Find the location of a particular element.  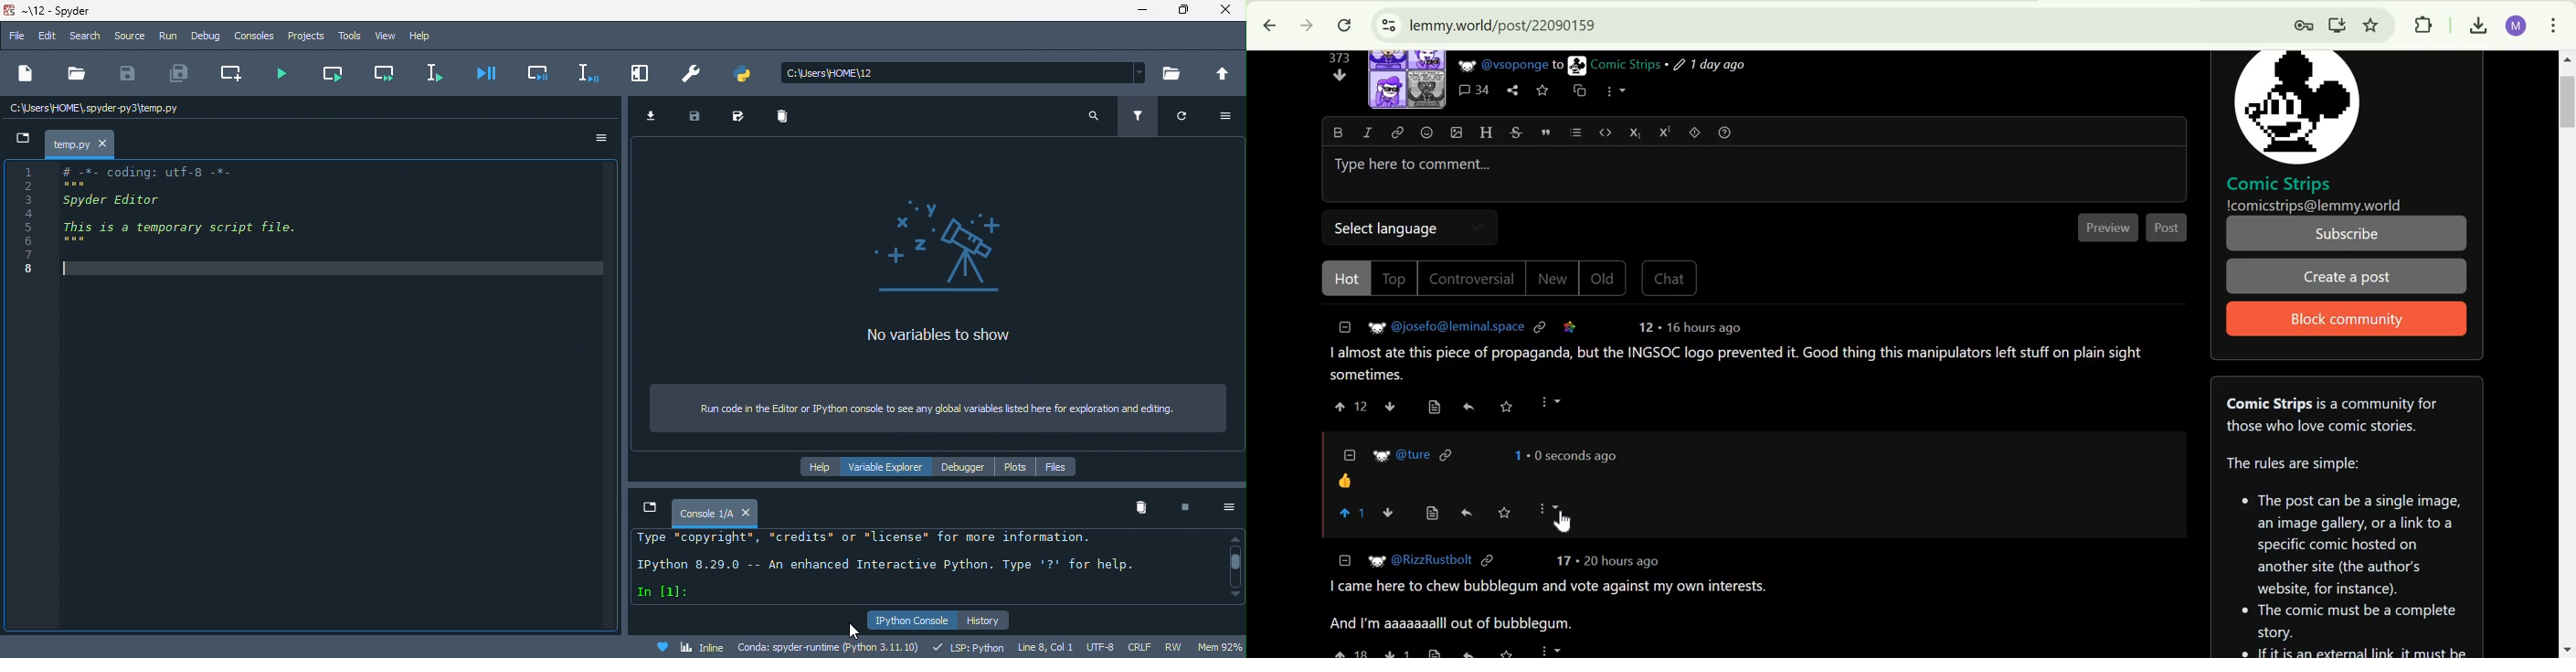

help is located at coordinates (817, 465).